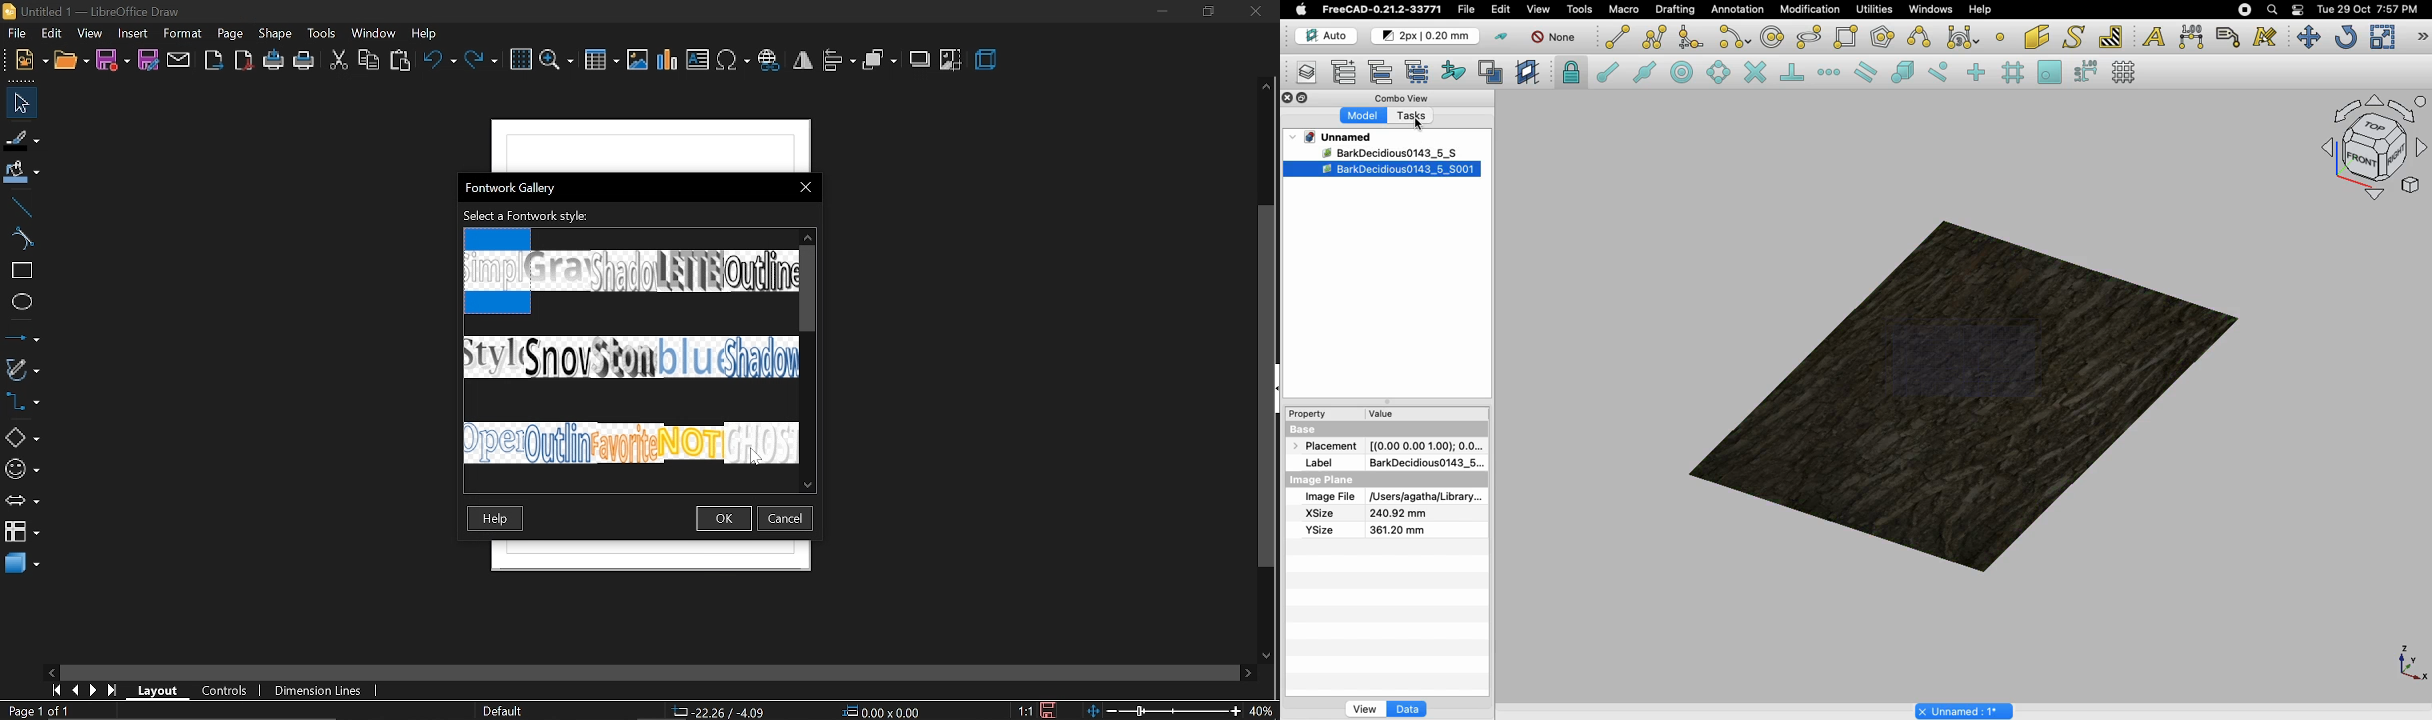 This screenshot has width=2436, height=728. What do you see at coordinates (179, 62) in the screenshot?
I see `attach` at bounding box center [179, 62].